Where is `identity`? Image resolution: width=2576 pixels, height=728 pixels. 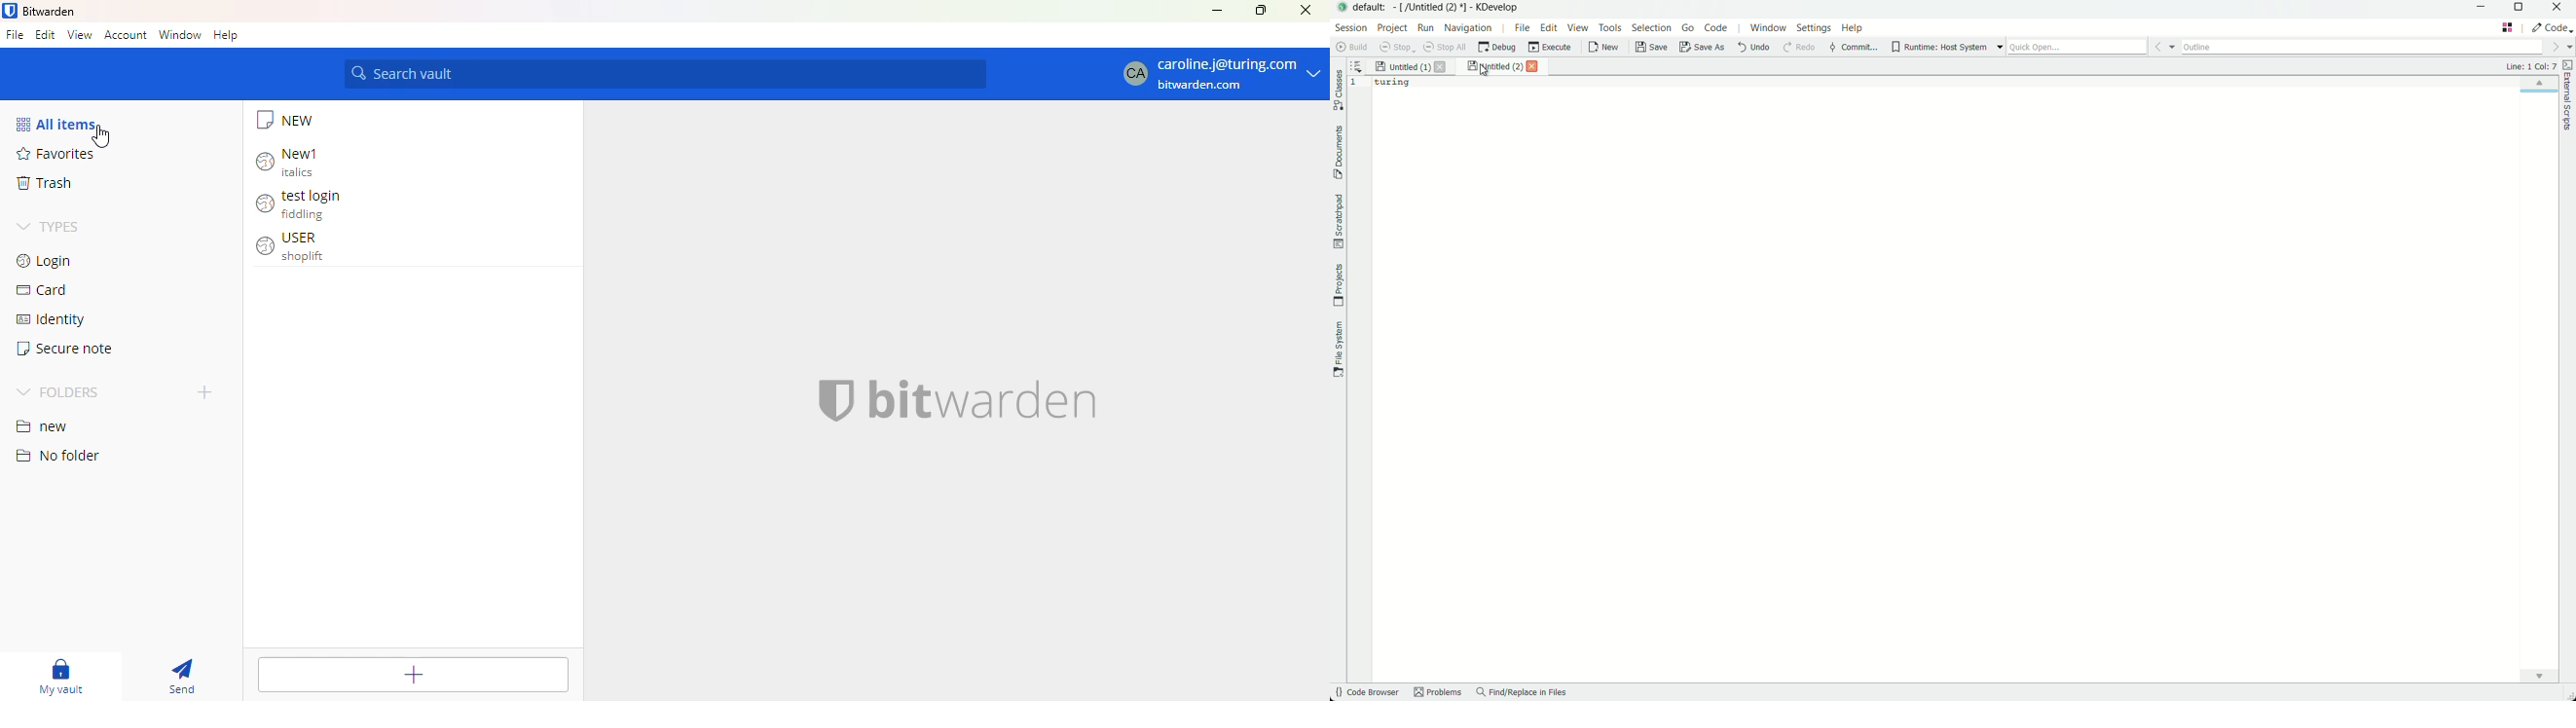 identity is located at coordinates (51, 319).